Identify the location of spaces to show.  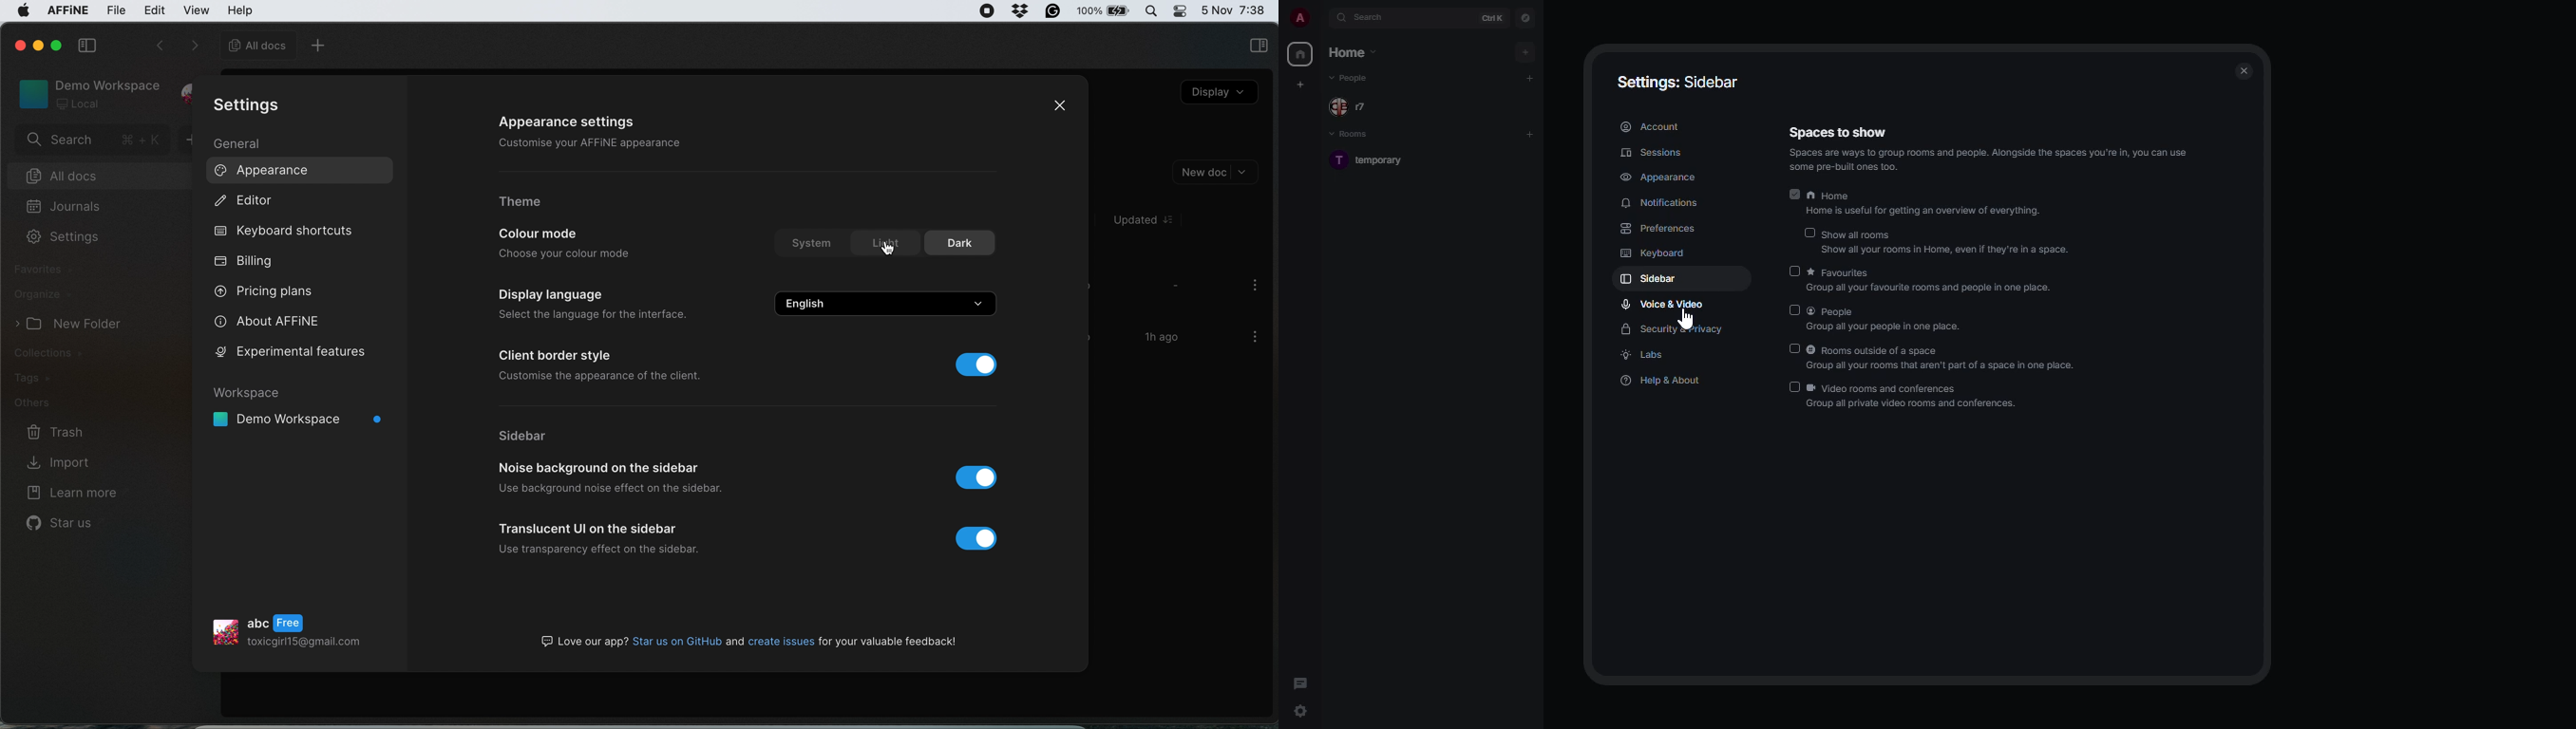
(1991, 147).